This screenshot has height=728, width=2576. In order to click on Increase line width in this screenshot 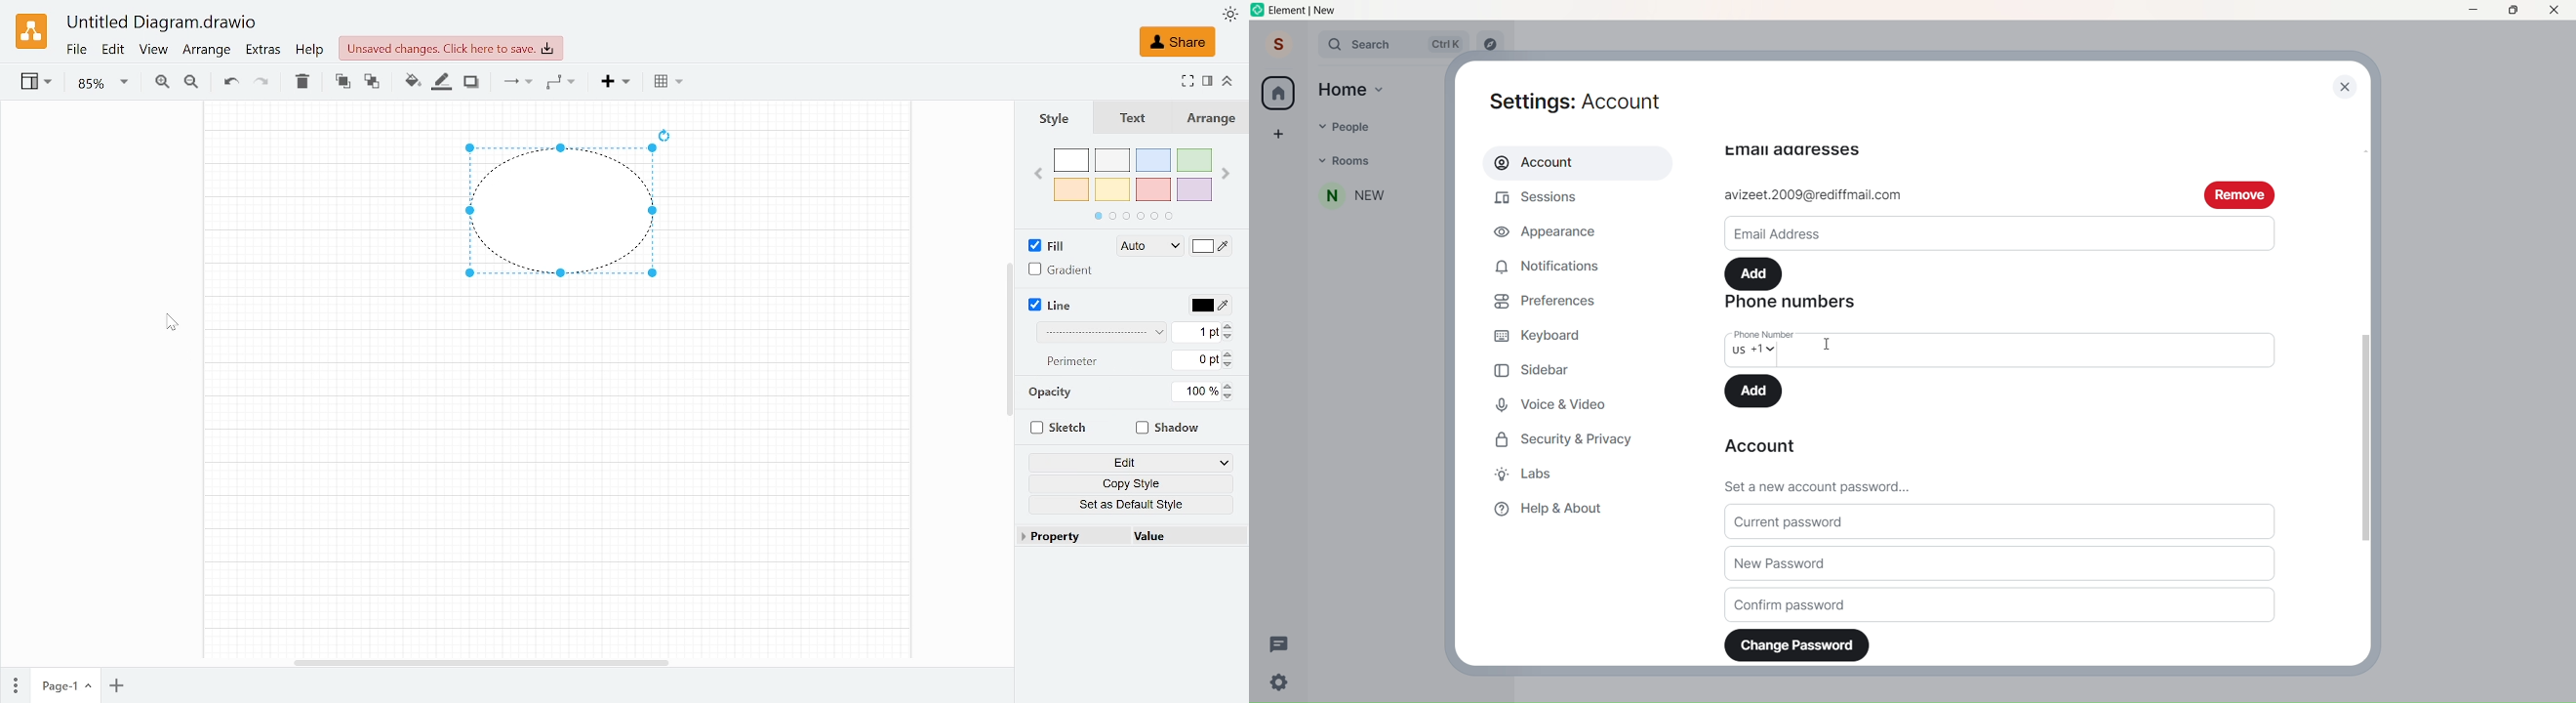, I will do `click(1231, 325)`.